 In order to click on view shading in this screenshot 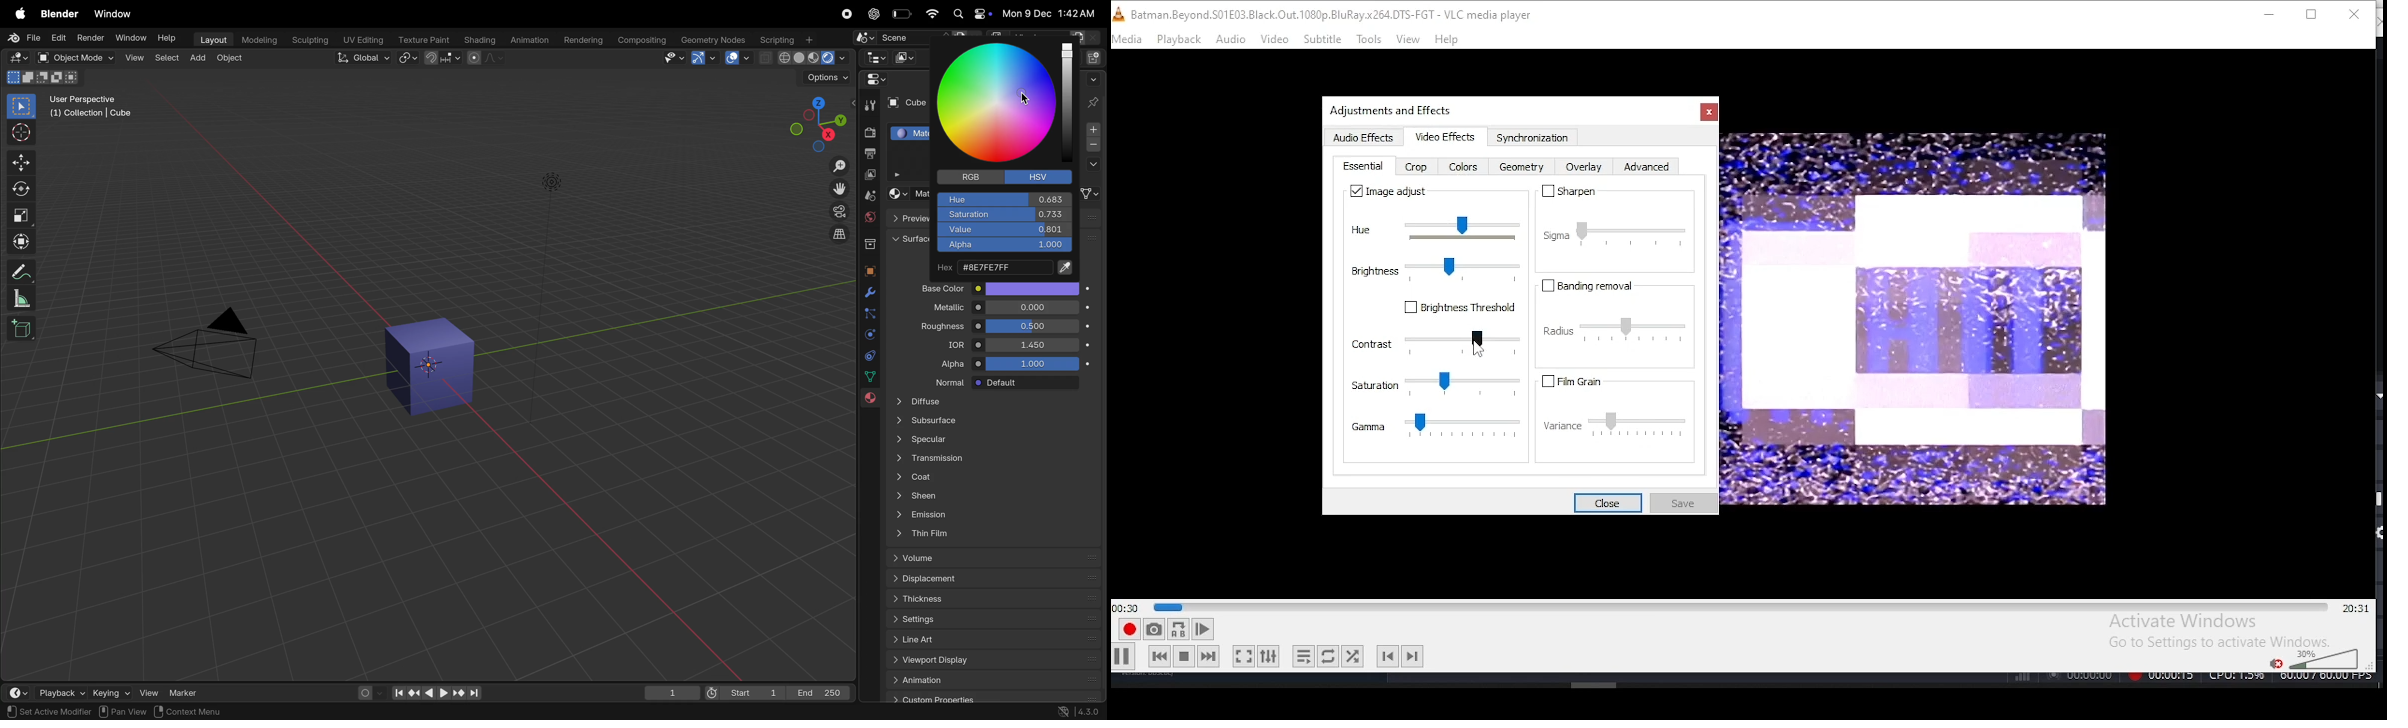, I will do `click(804, 59)`.